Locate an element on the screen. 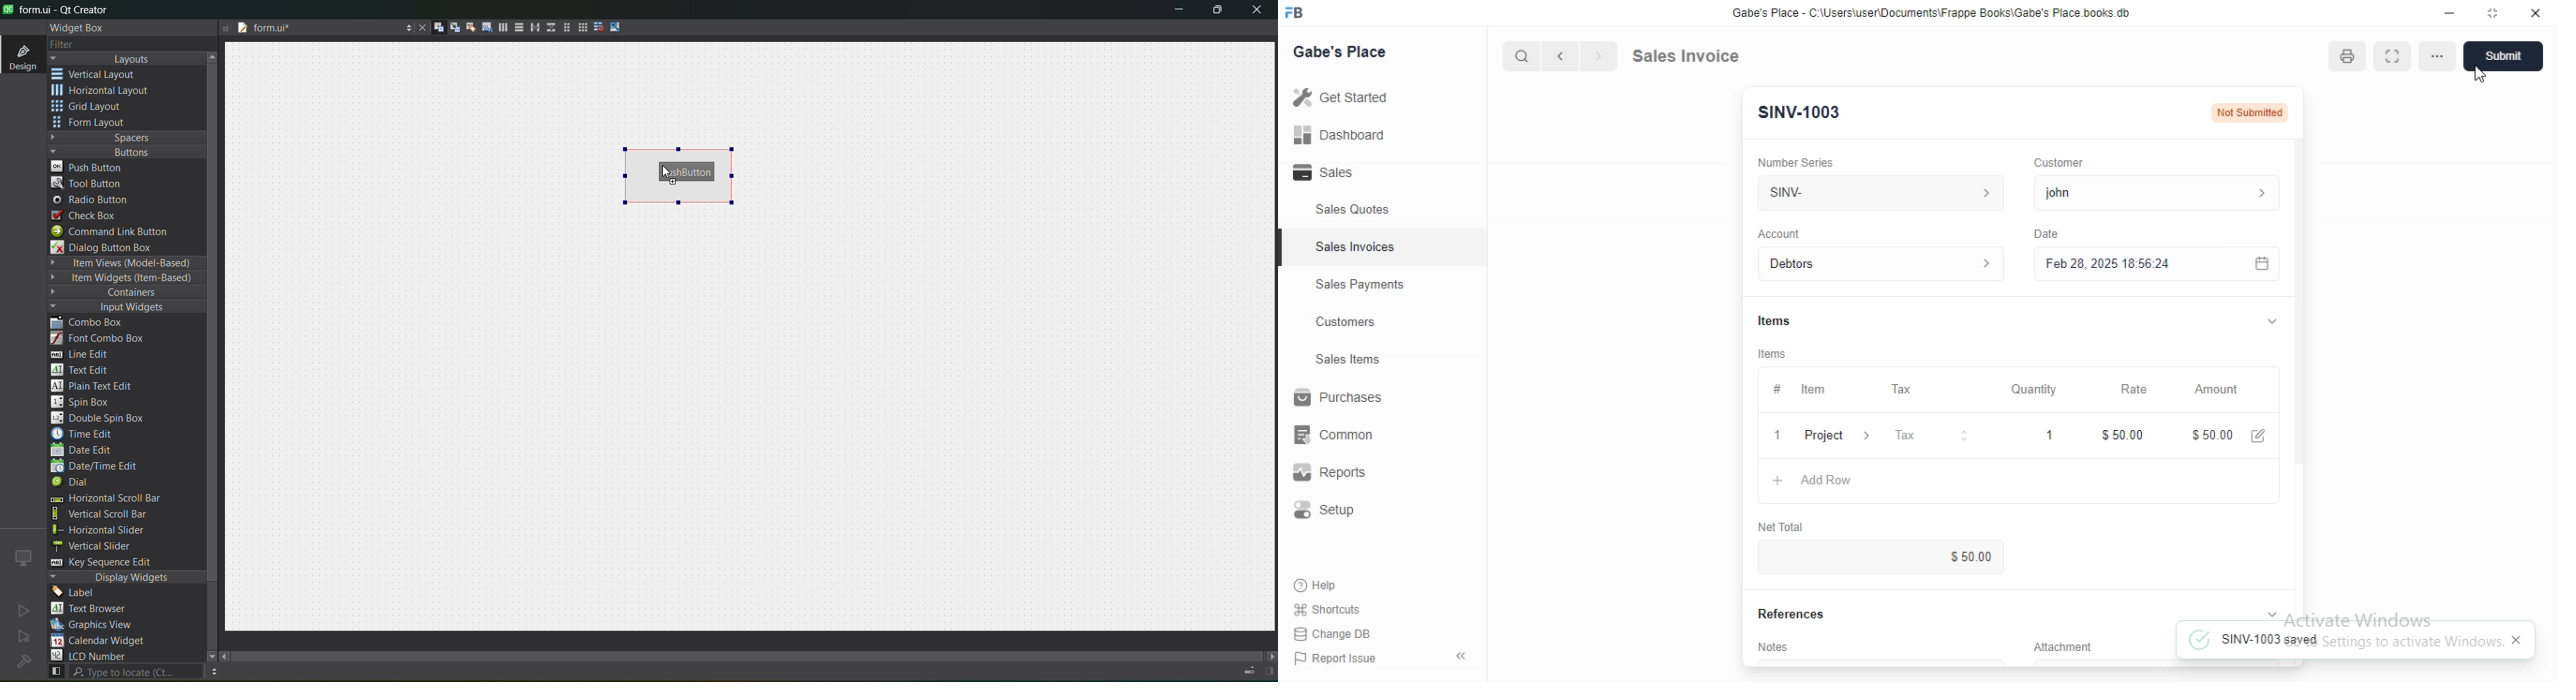 The height and width of the screenshot is (700, 2576). - Sales is located at coordinates (1342, 175).